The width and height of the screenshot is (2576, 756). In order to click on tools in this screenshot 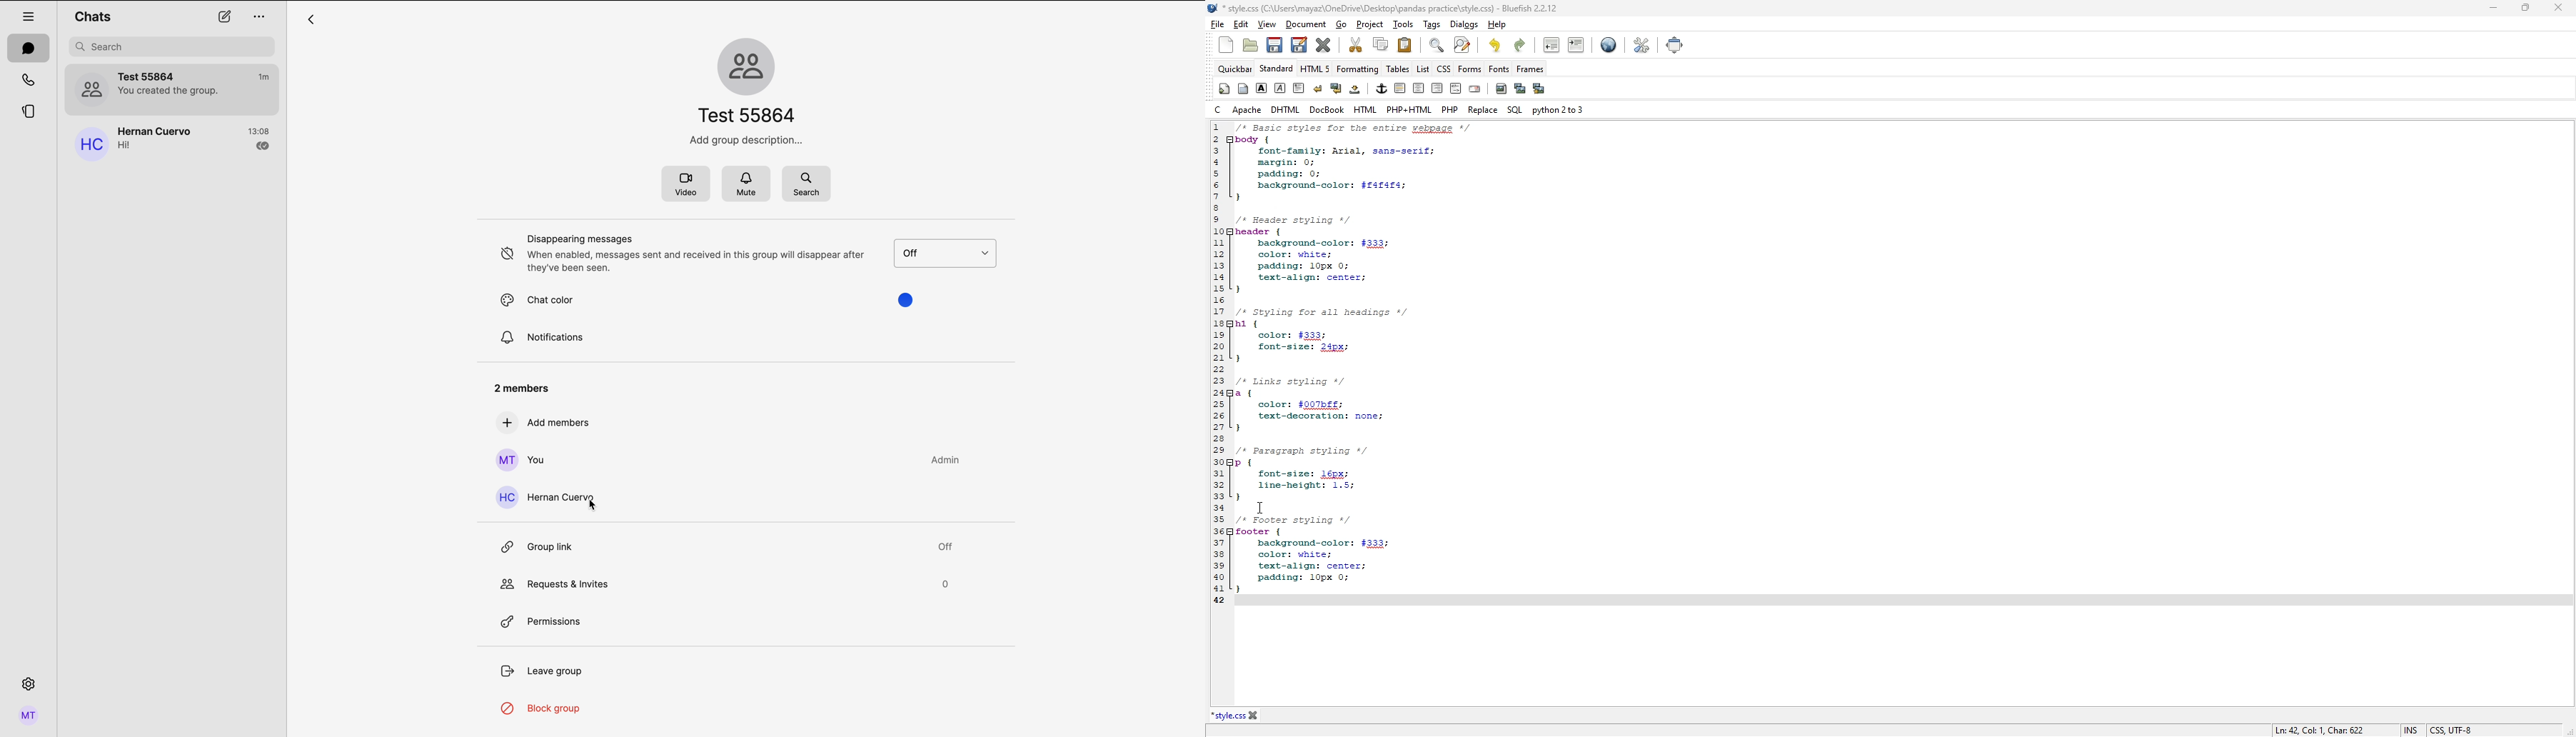, I will do `click(1403, 24)`.